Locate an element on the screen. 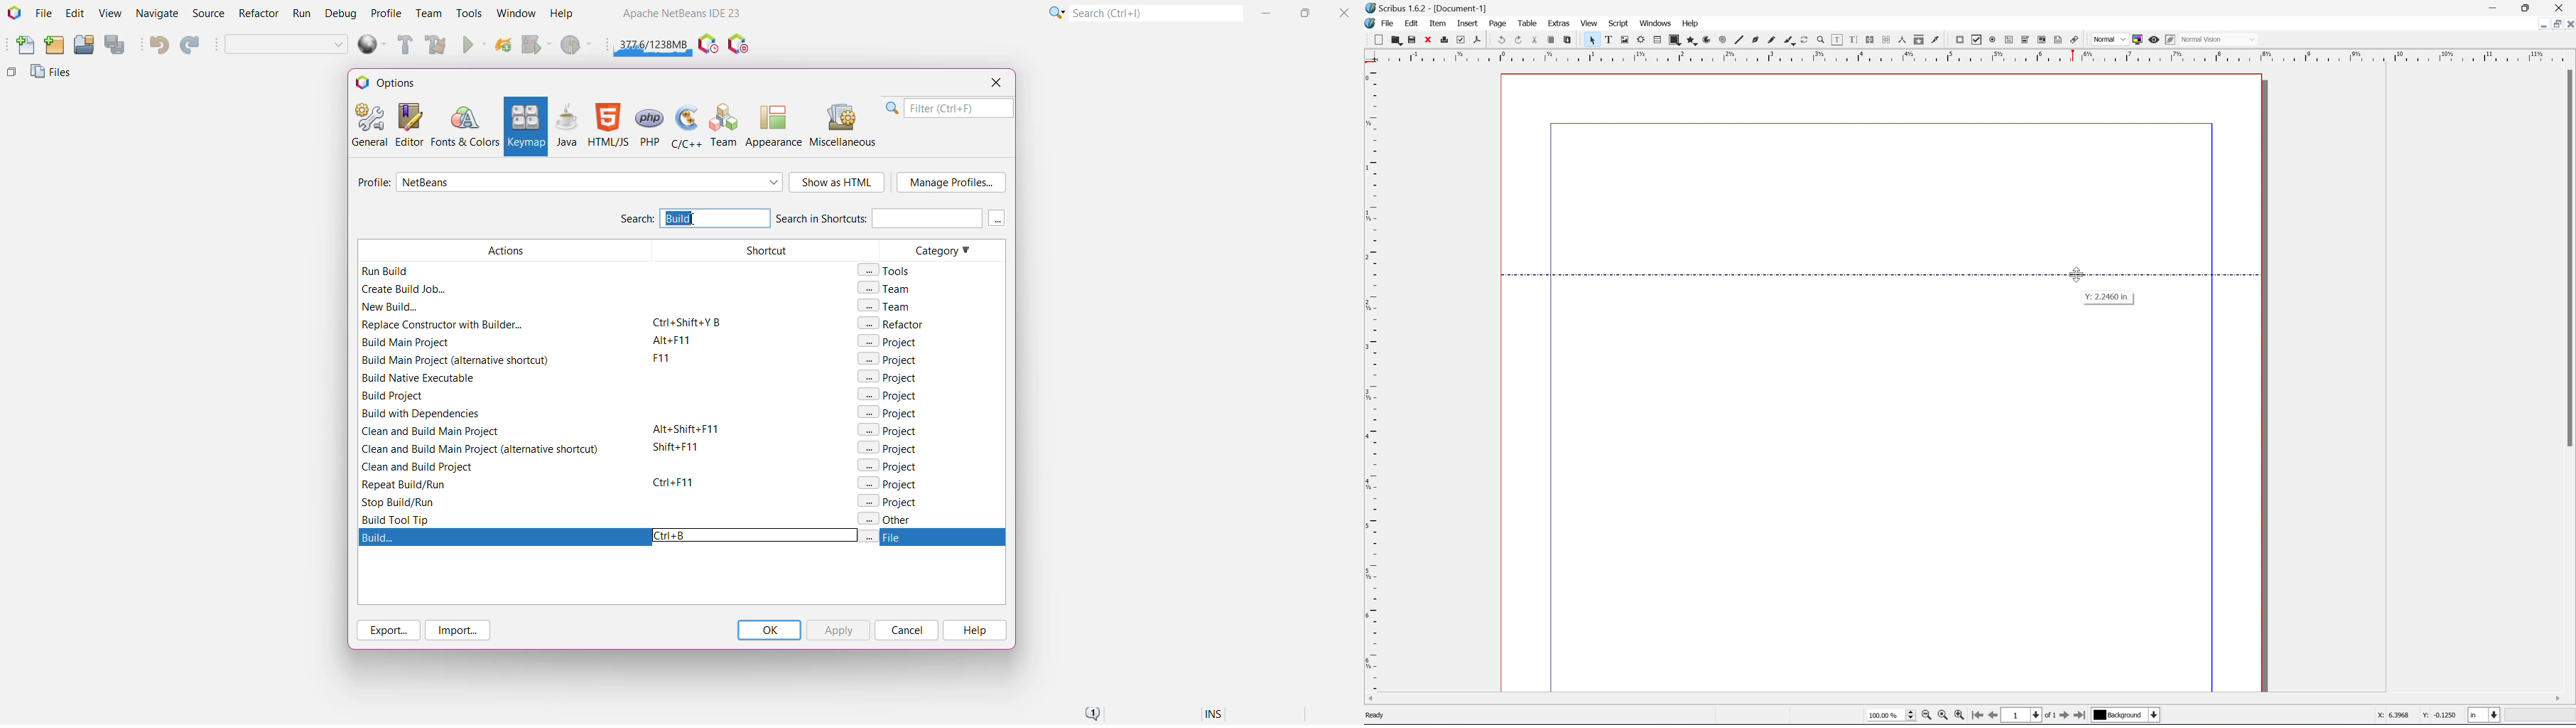  normal is located at coordinates (2111, 40).